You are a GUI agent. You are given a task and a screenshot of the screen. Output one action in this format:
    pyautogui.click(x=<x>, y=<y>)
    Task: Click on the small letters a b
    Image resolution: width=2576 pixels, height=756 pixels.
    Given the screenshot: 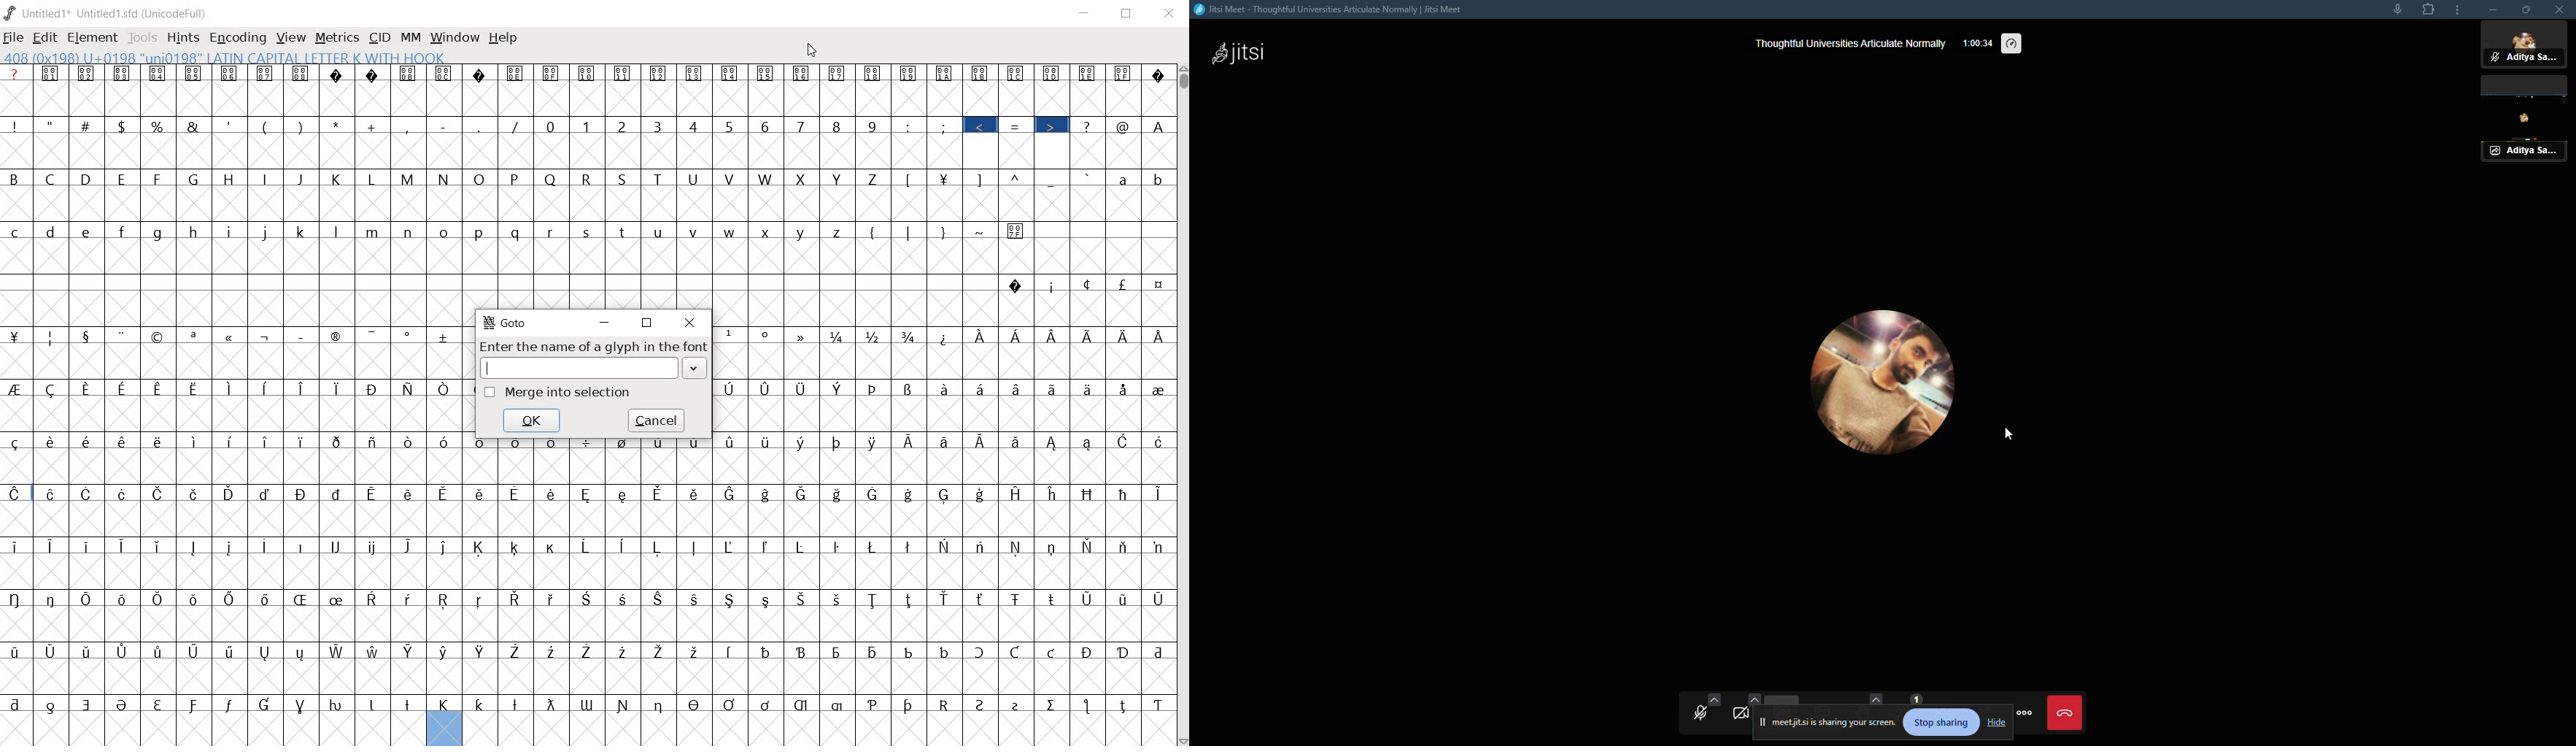 What is the action you would take?
    pyautogui.click(x=1140, y=178)
    